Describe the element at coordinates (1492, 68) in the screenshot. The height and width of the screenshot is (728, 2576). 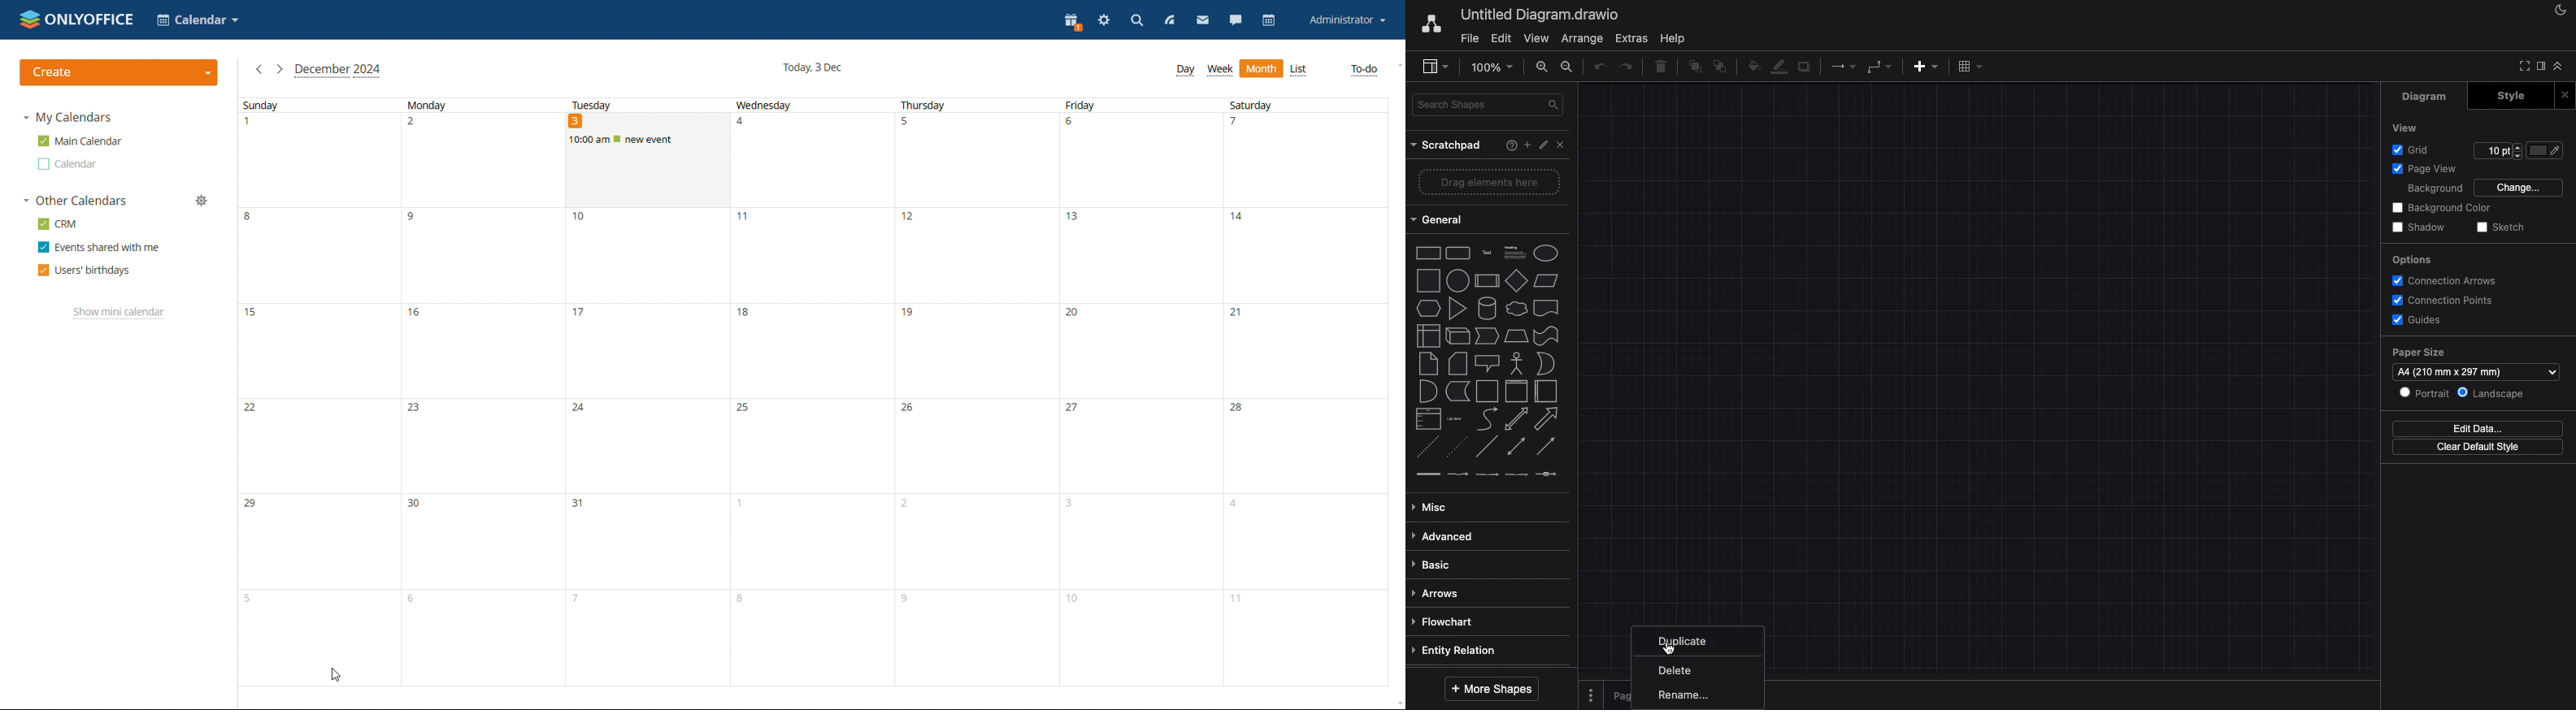
I see `100%` at that location.